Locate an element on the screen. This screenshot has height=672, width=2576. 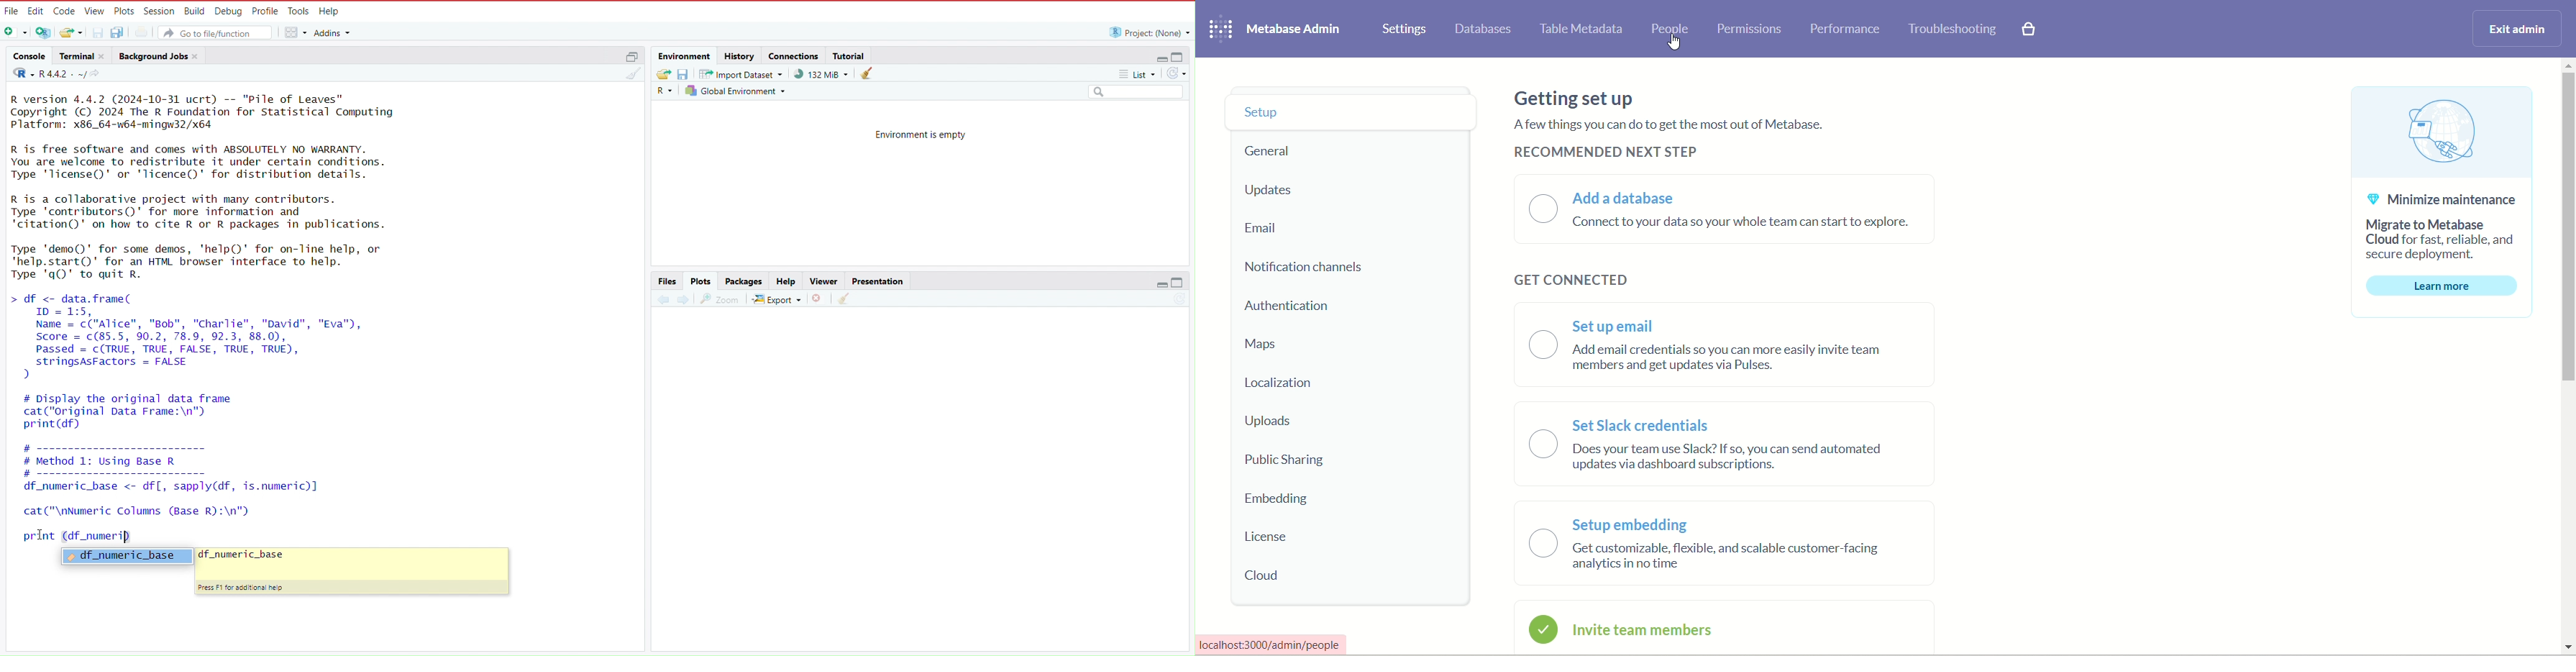
history is located at coordinates (741, 55).